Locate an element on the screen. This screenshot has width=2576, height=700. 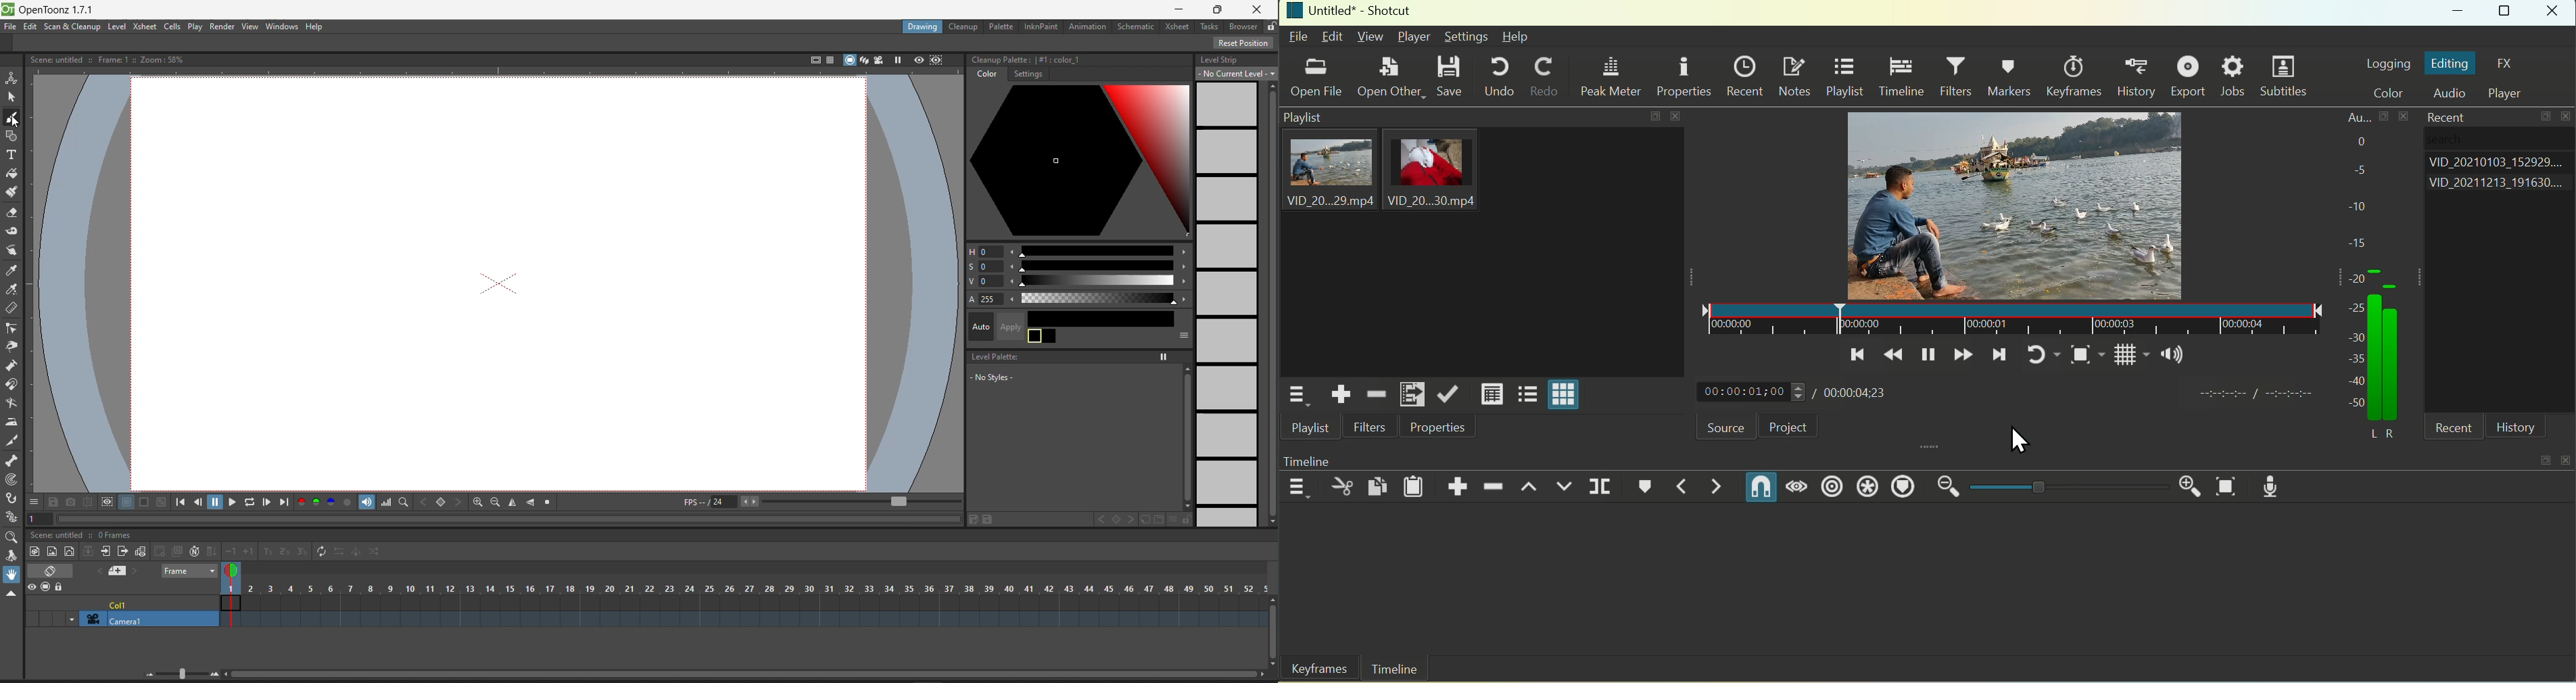
Play;ist menu is located at coordinates (1295, 396).